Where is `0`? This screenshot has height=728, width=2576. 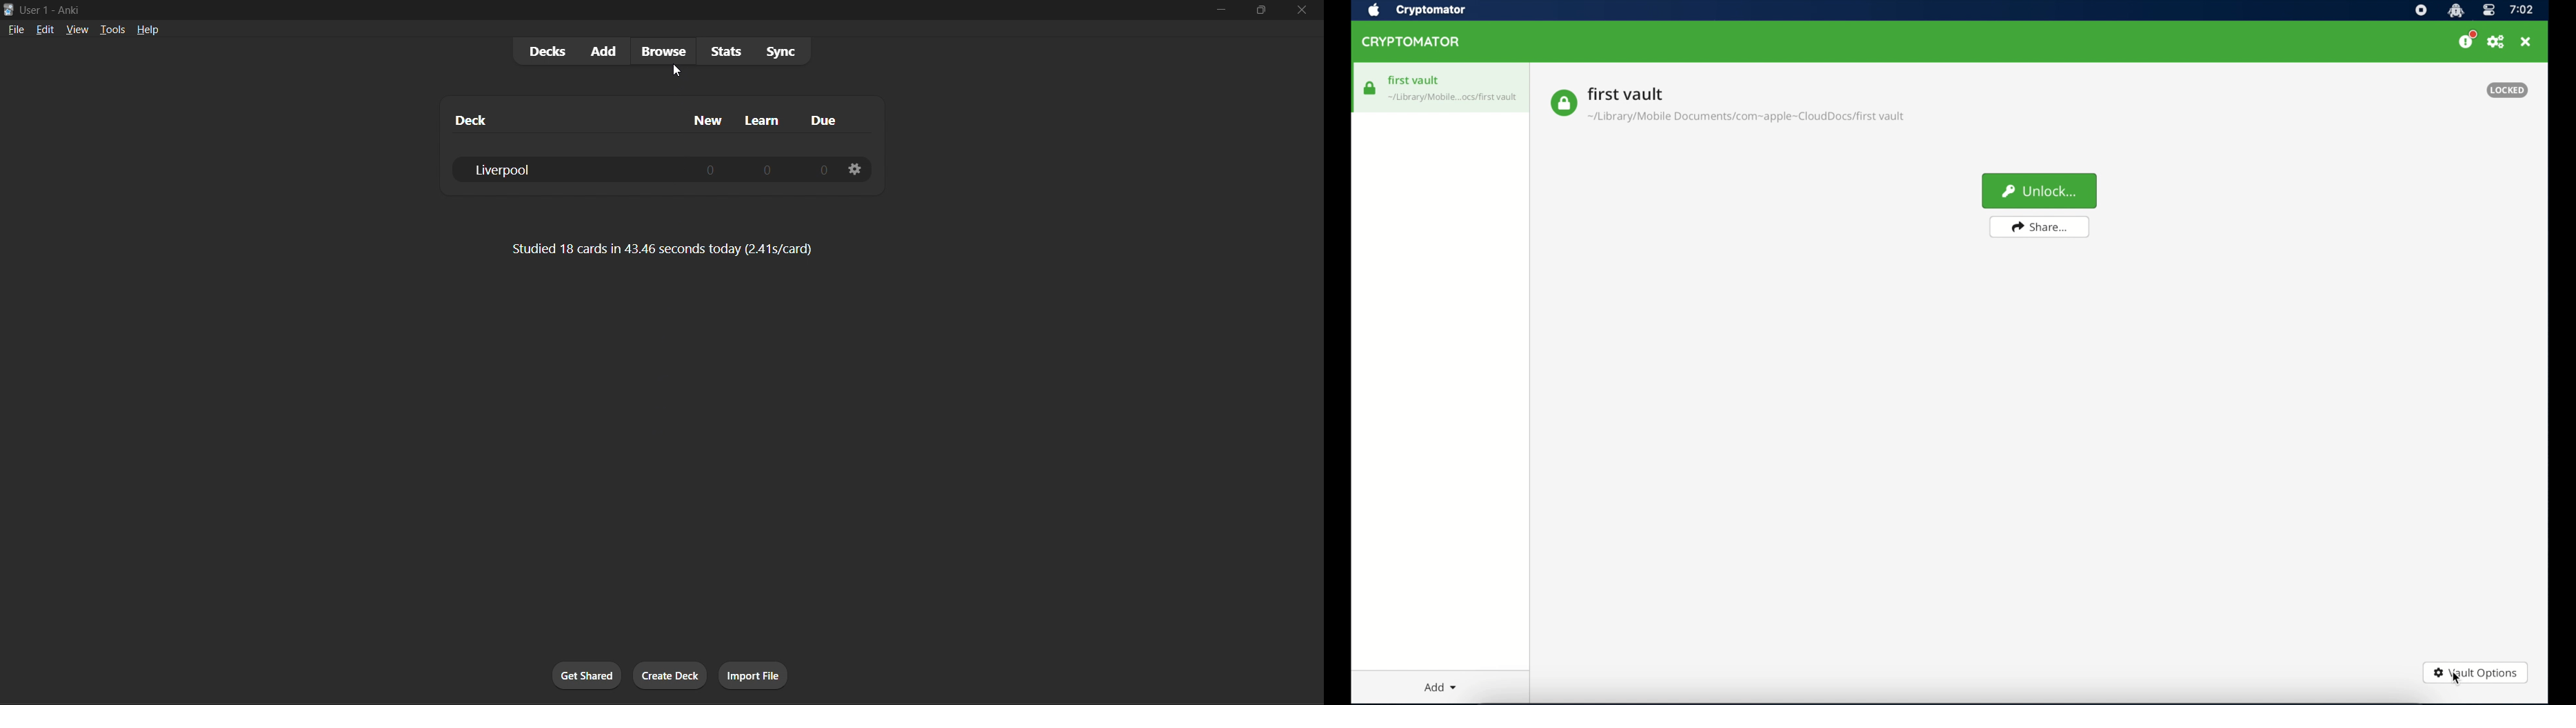
0 is located at coordinates (763, 168).